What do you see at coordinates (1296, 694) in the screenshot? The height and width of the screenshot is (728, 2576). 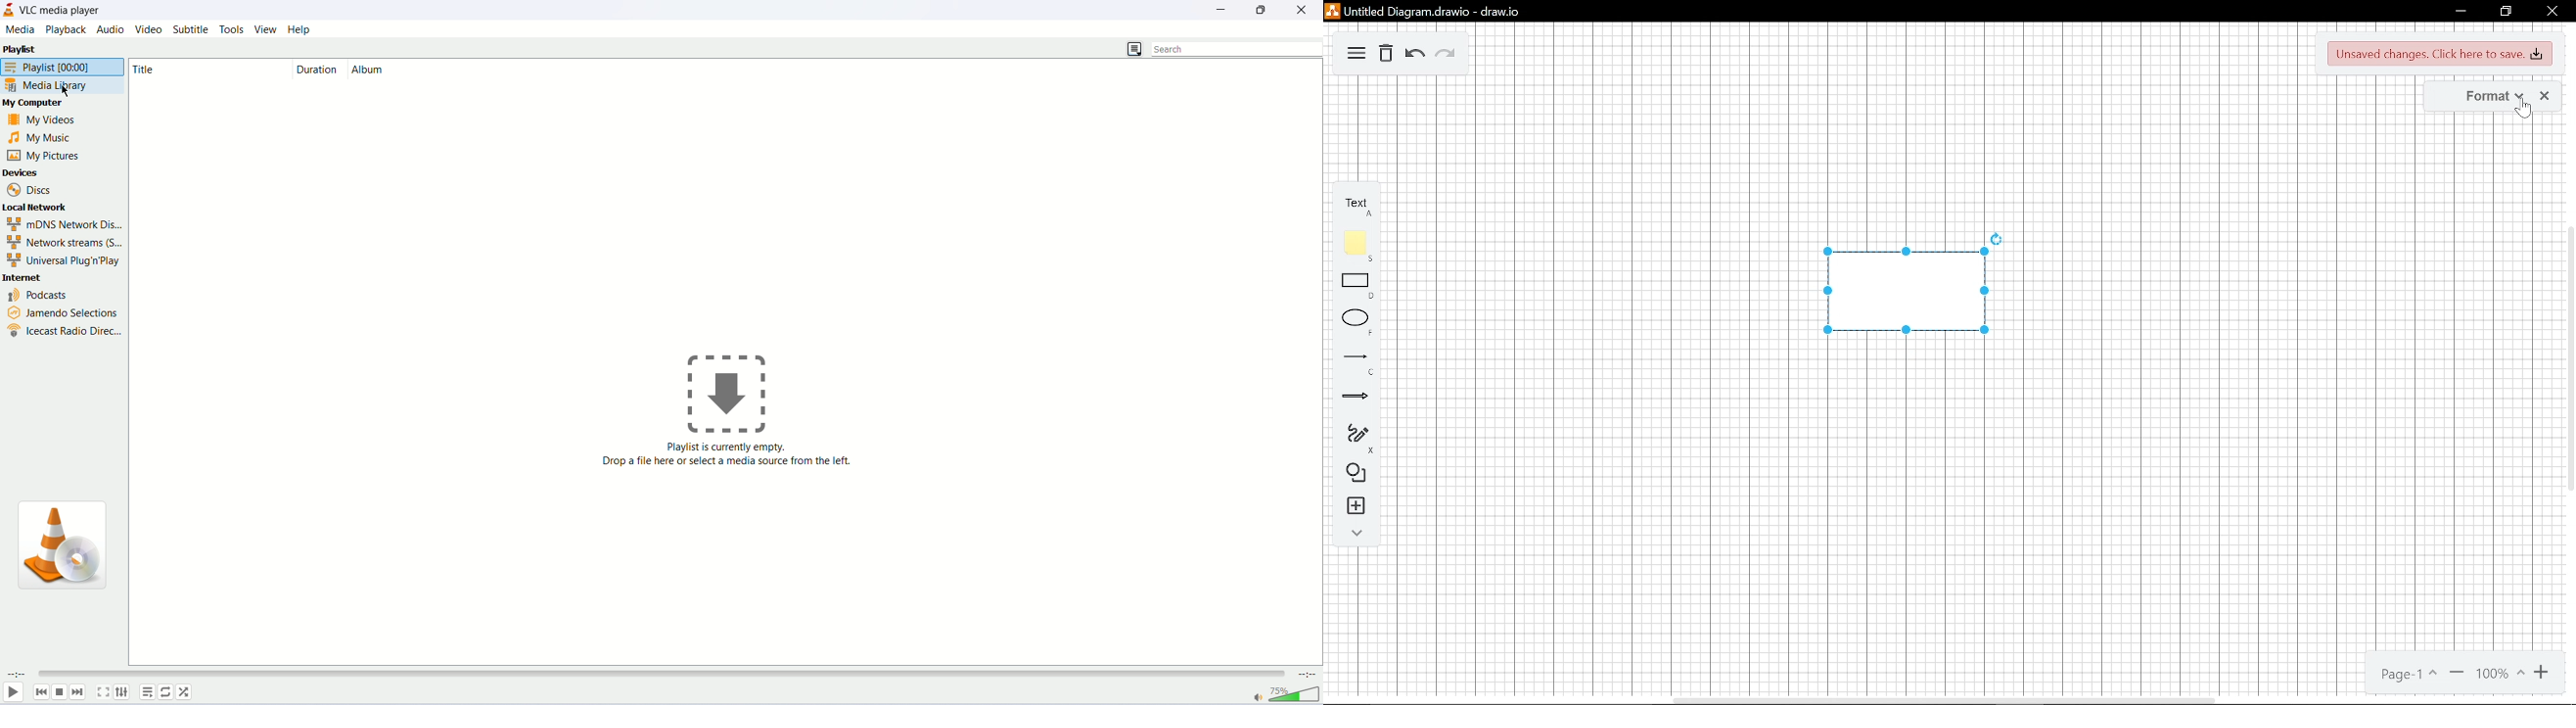 I see `volume bar` at bounding box center [1296, 694].